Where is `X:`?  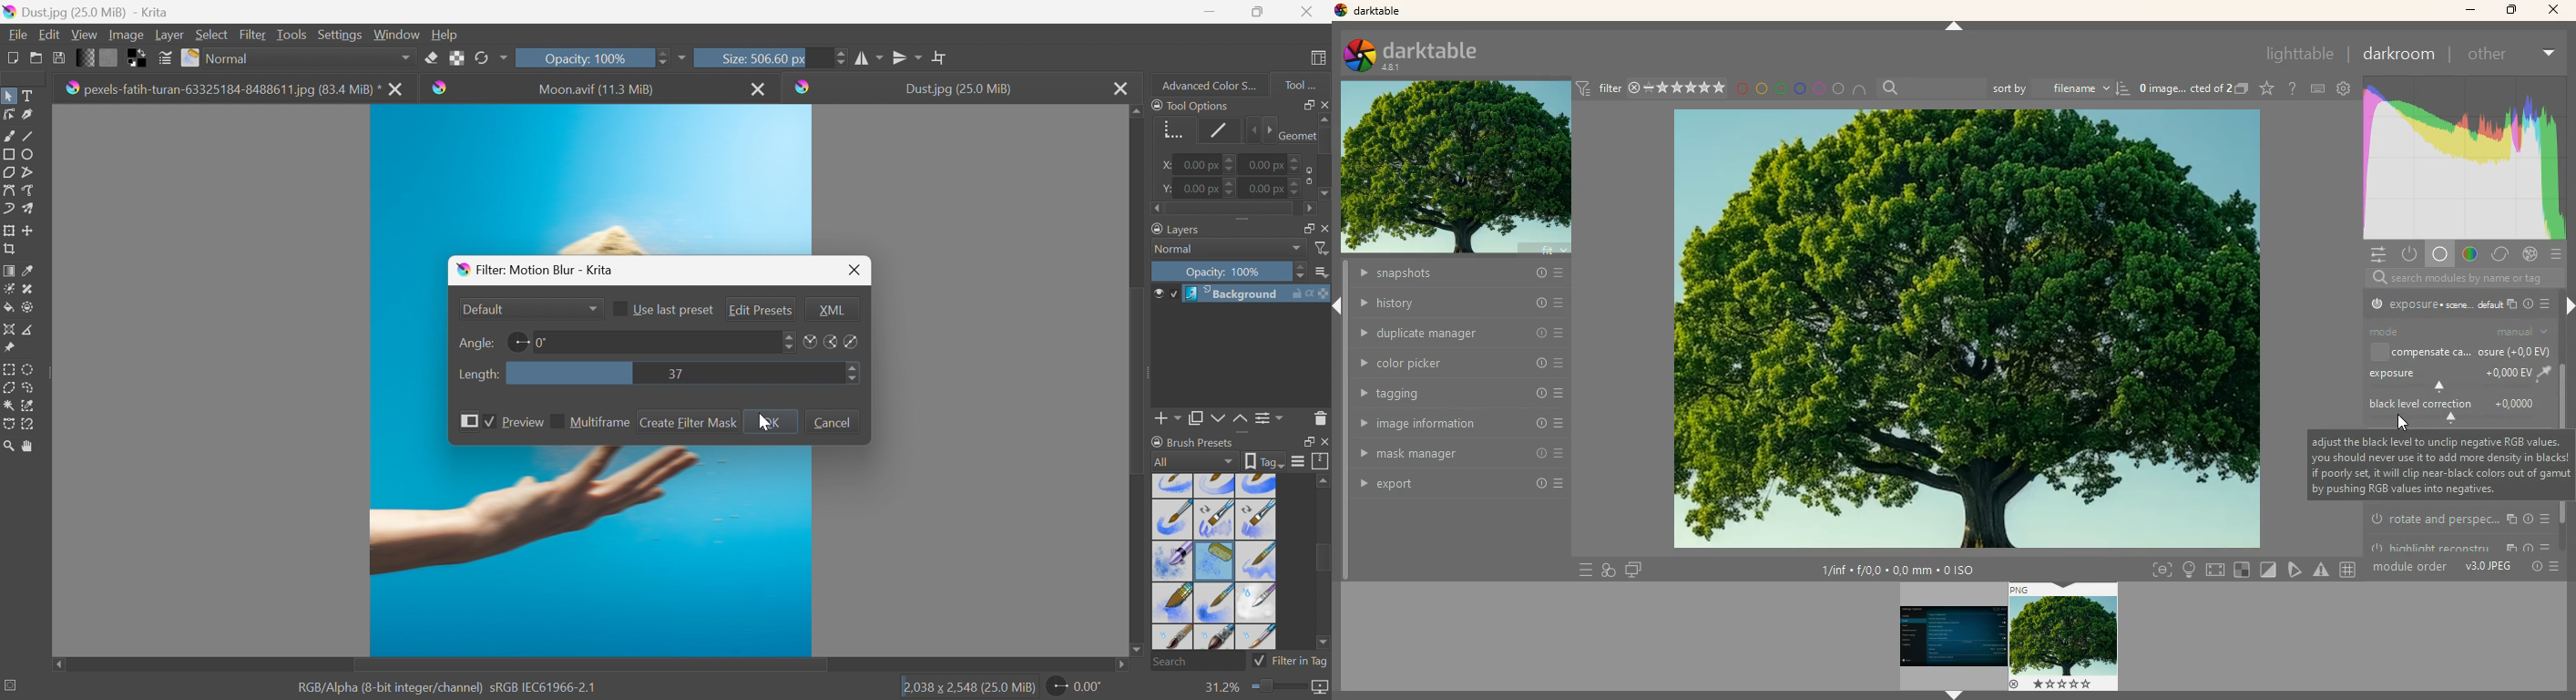
X: is located at coordinates (1163, 165).